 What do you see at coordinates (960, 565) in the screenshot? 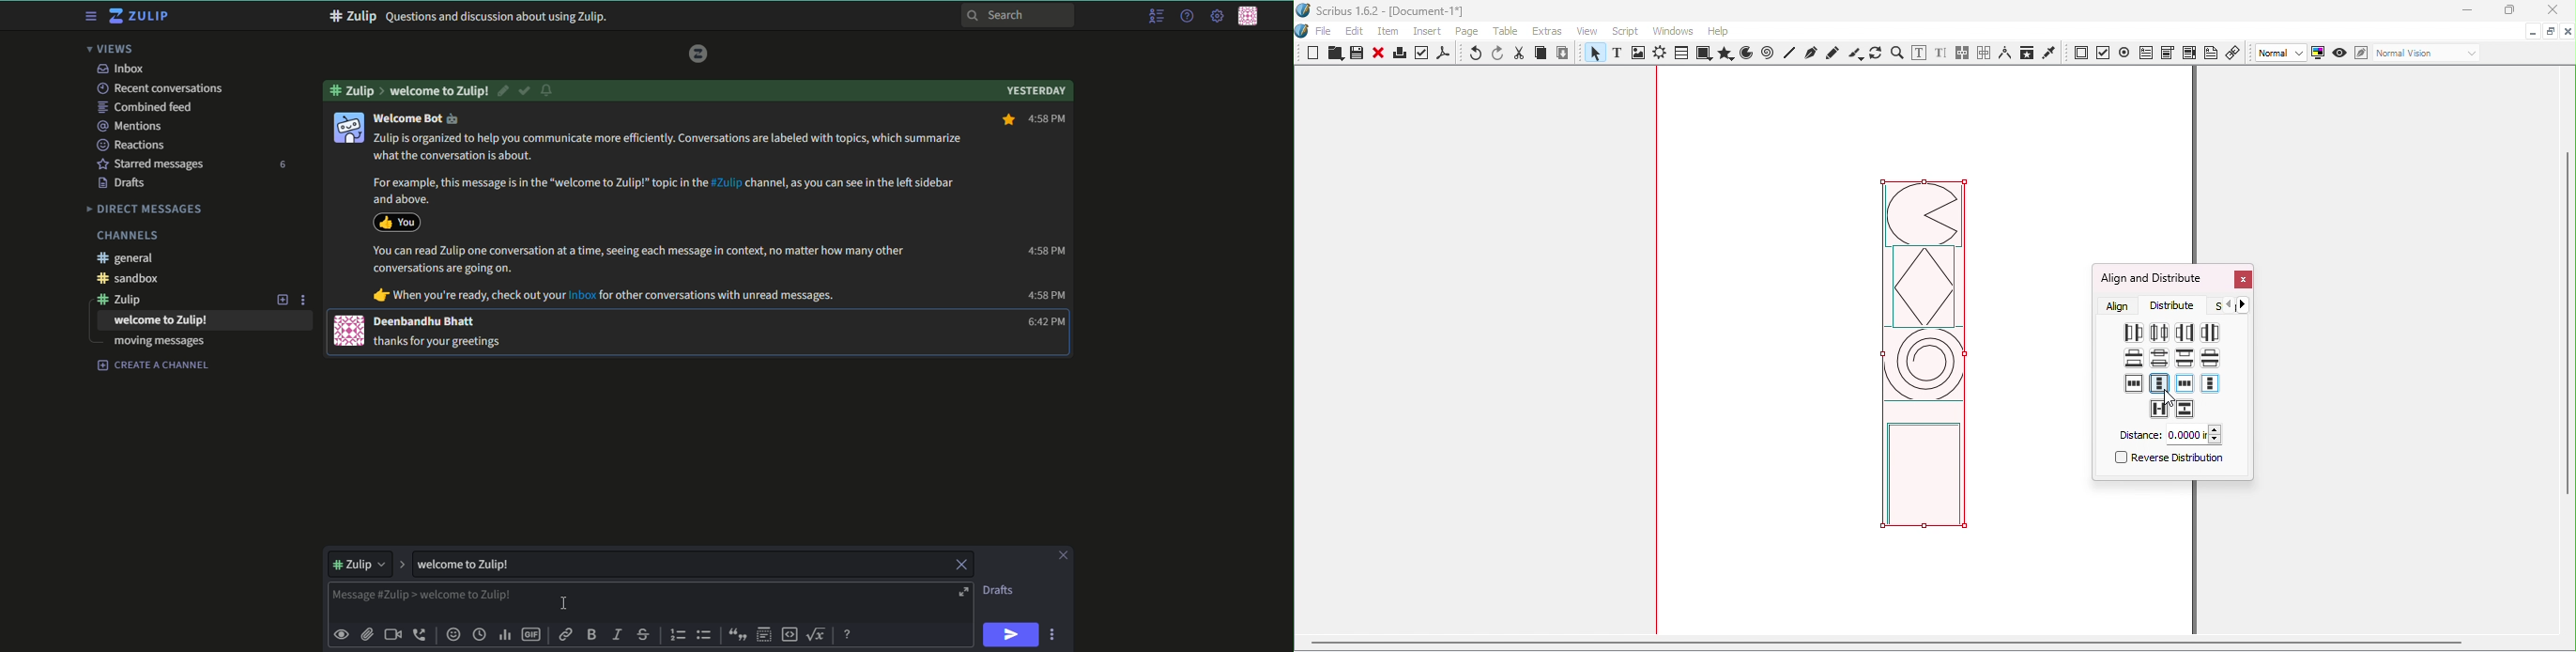
I see `close` at bounding box center [960, 565].